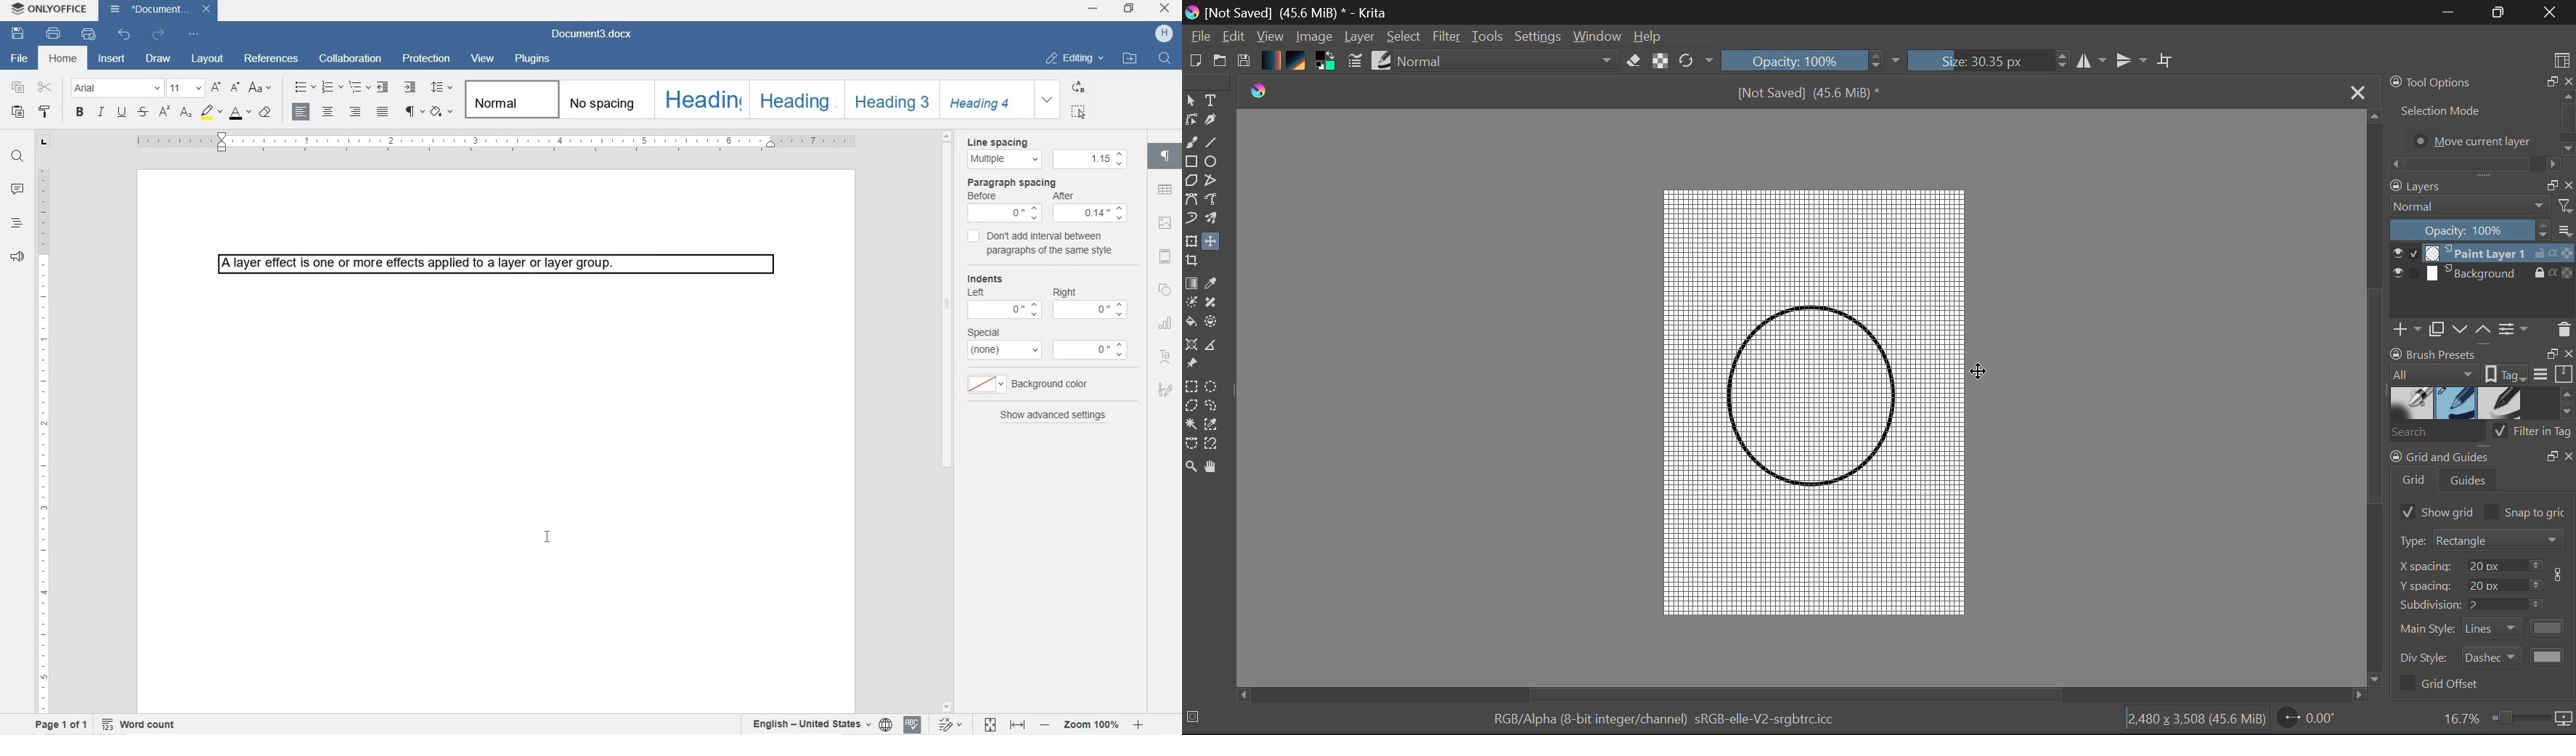 This screenshot has width=2576, height=756. I want to click on Blending Modes, so click(1503, 62).